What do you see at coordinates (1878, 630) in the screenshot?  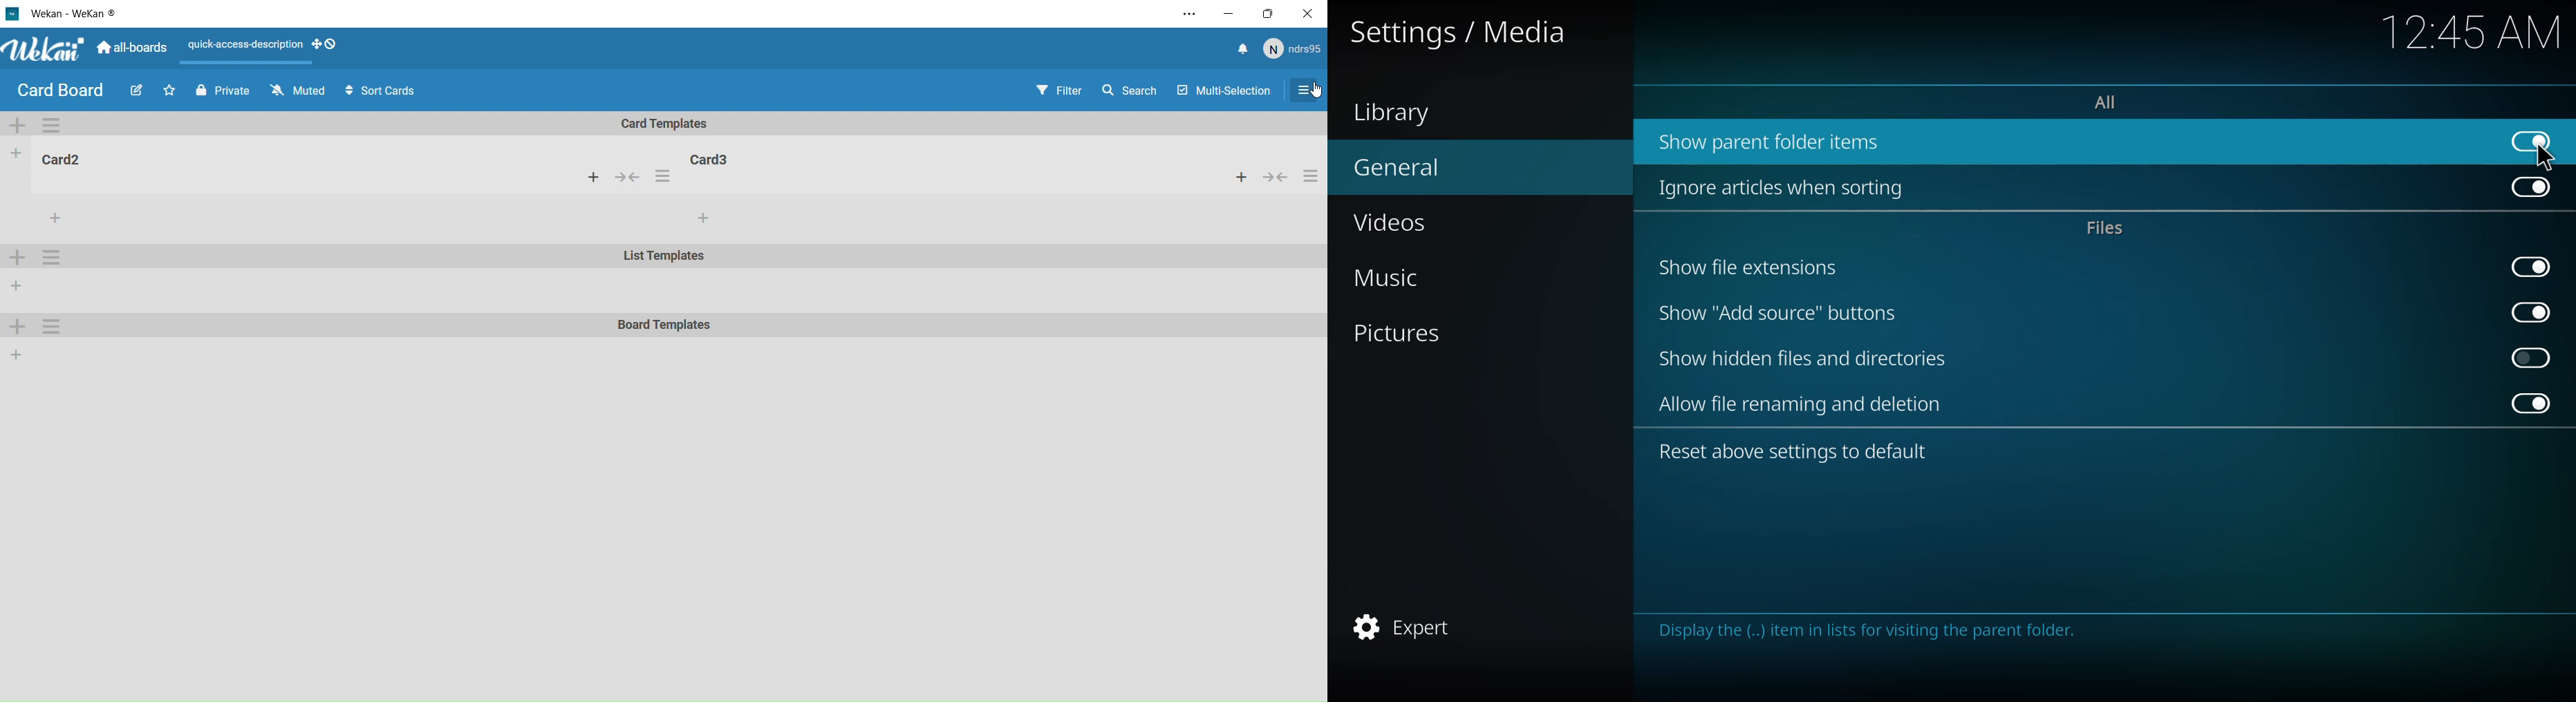 I see `info` at bounding box center [1878, 630].